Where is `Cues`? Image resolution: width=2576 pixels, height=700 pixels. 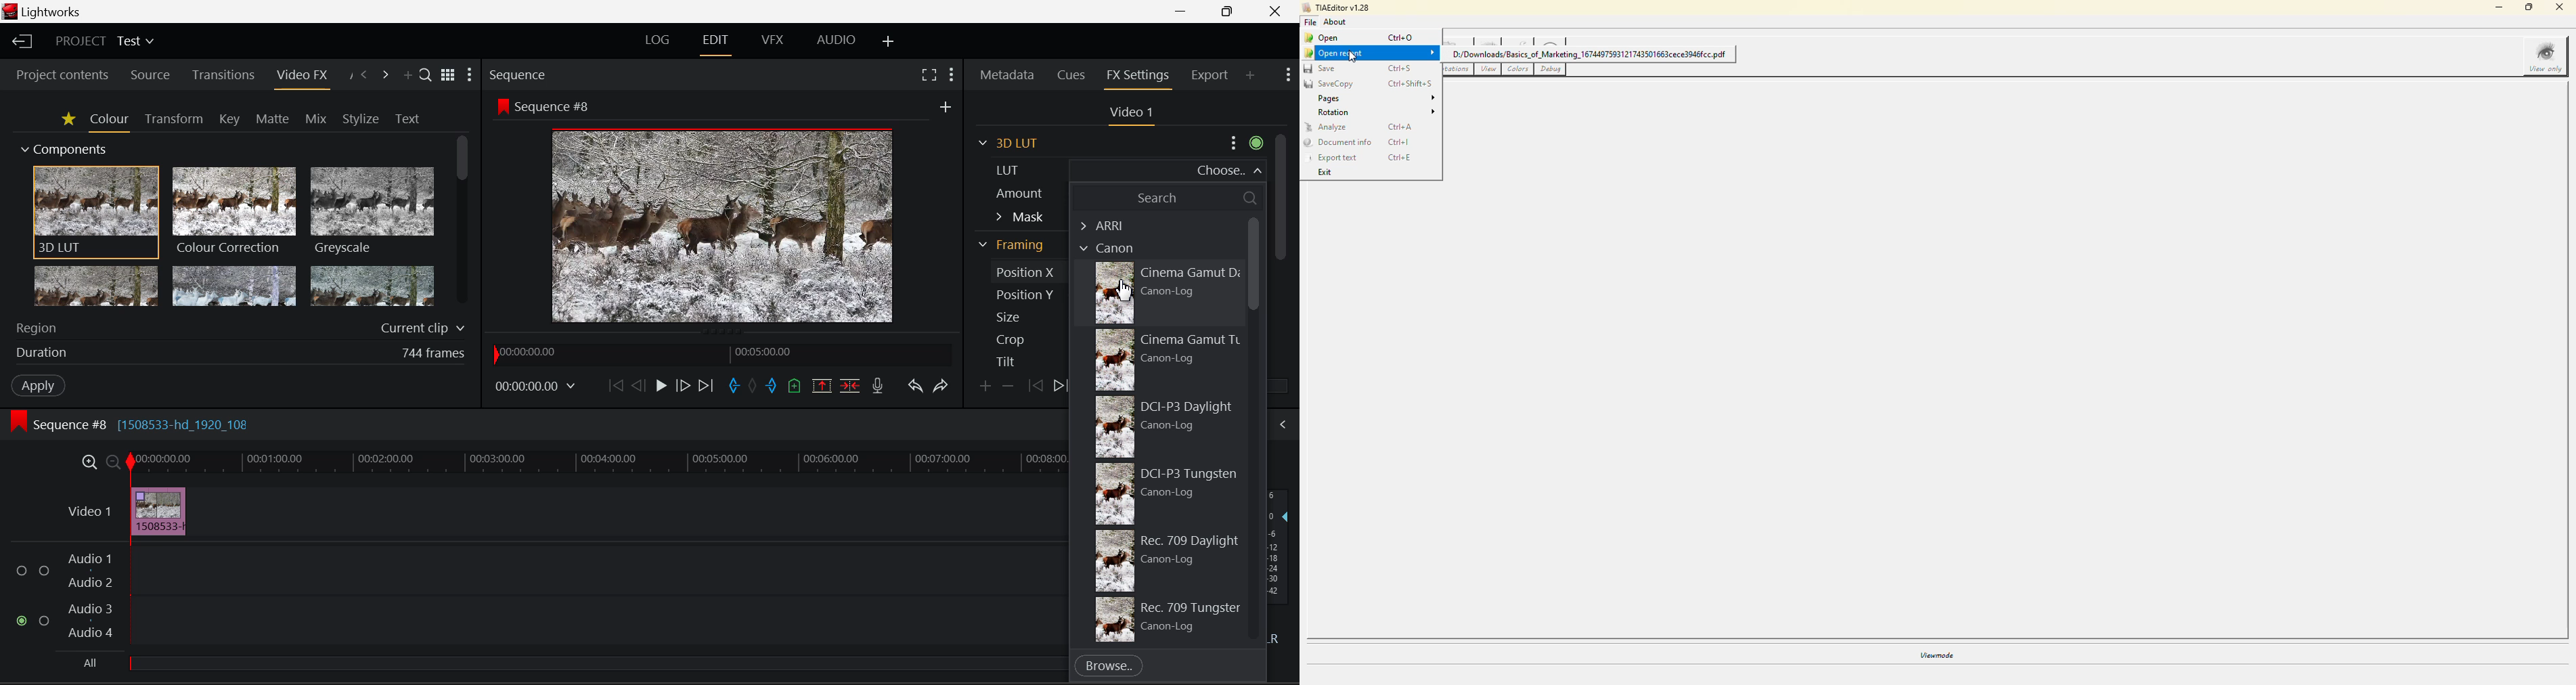 Cues is located at coordinates (1071, 75).